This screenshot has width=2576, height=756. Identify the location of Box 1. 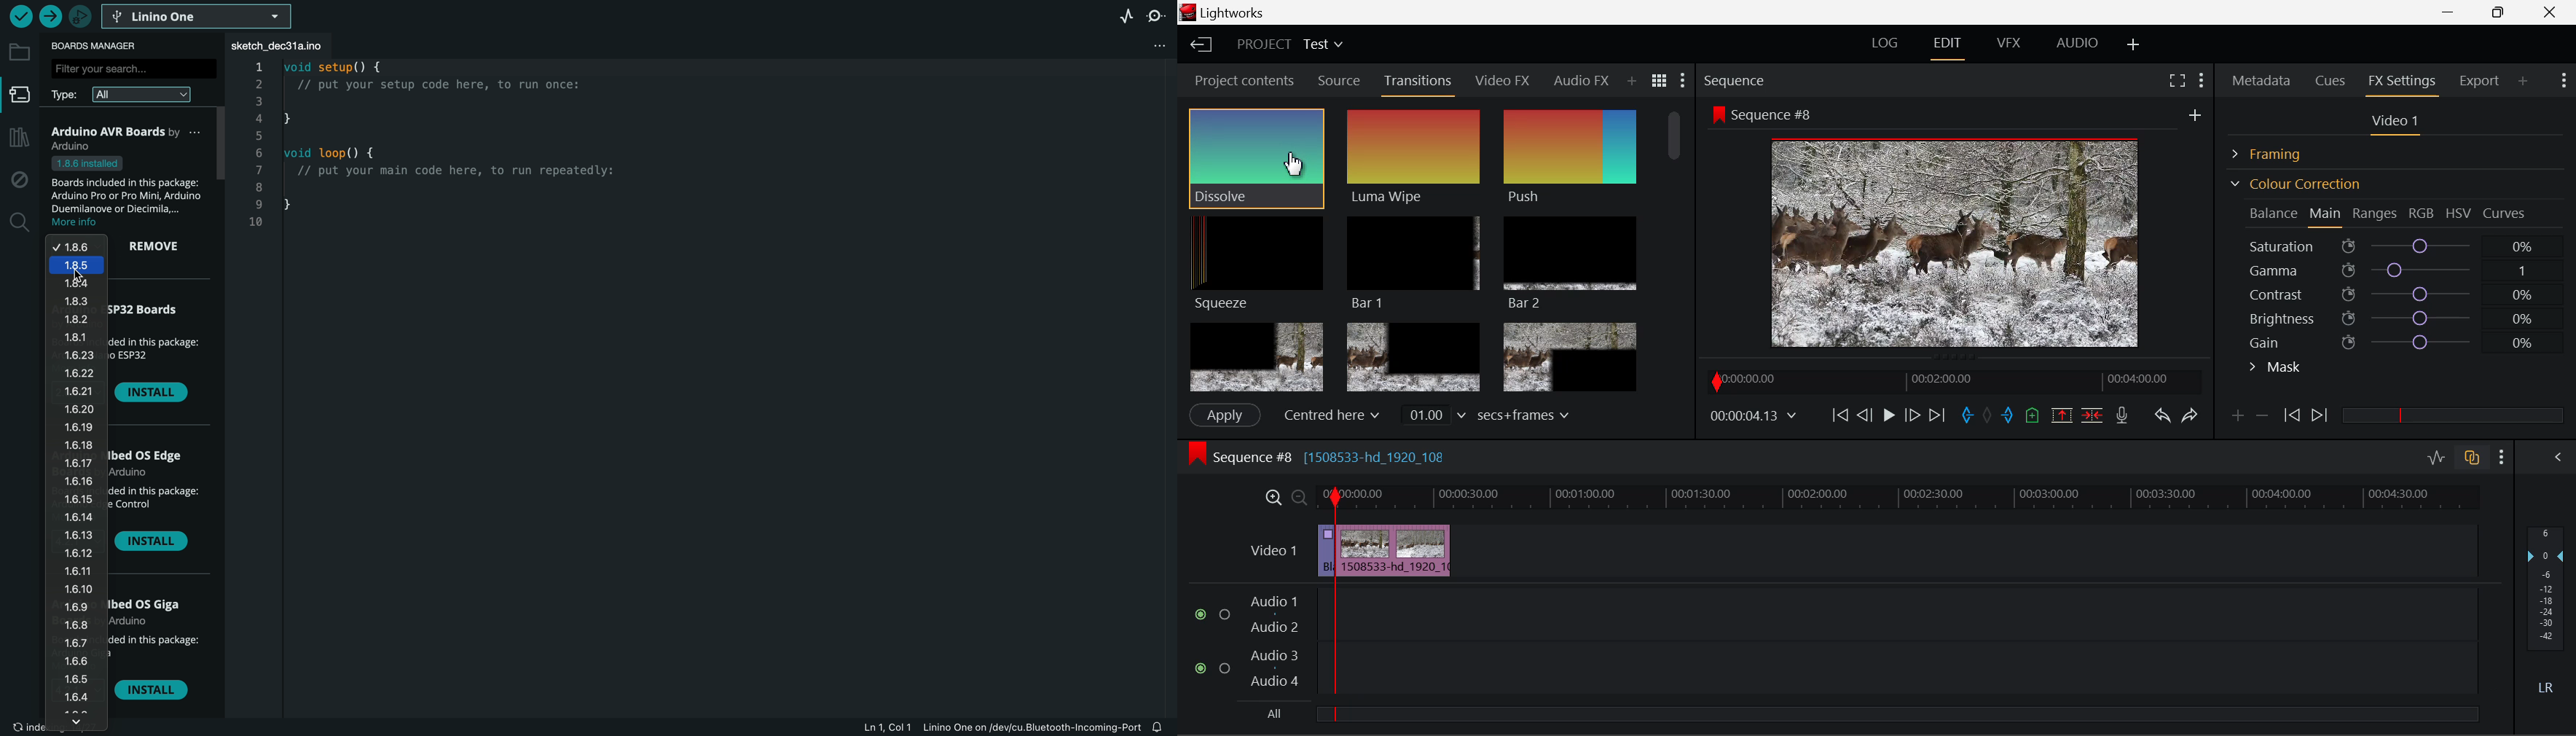
(1257, 357).